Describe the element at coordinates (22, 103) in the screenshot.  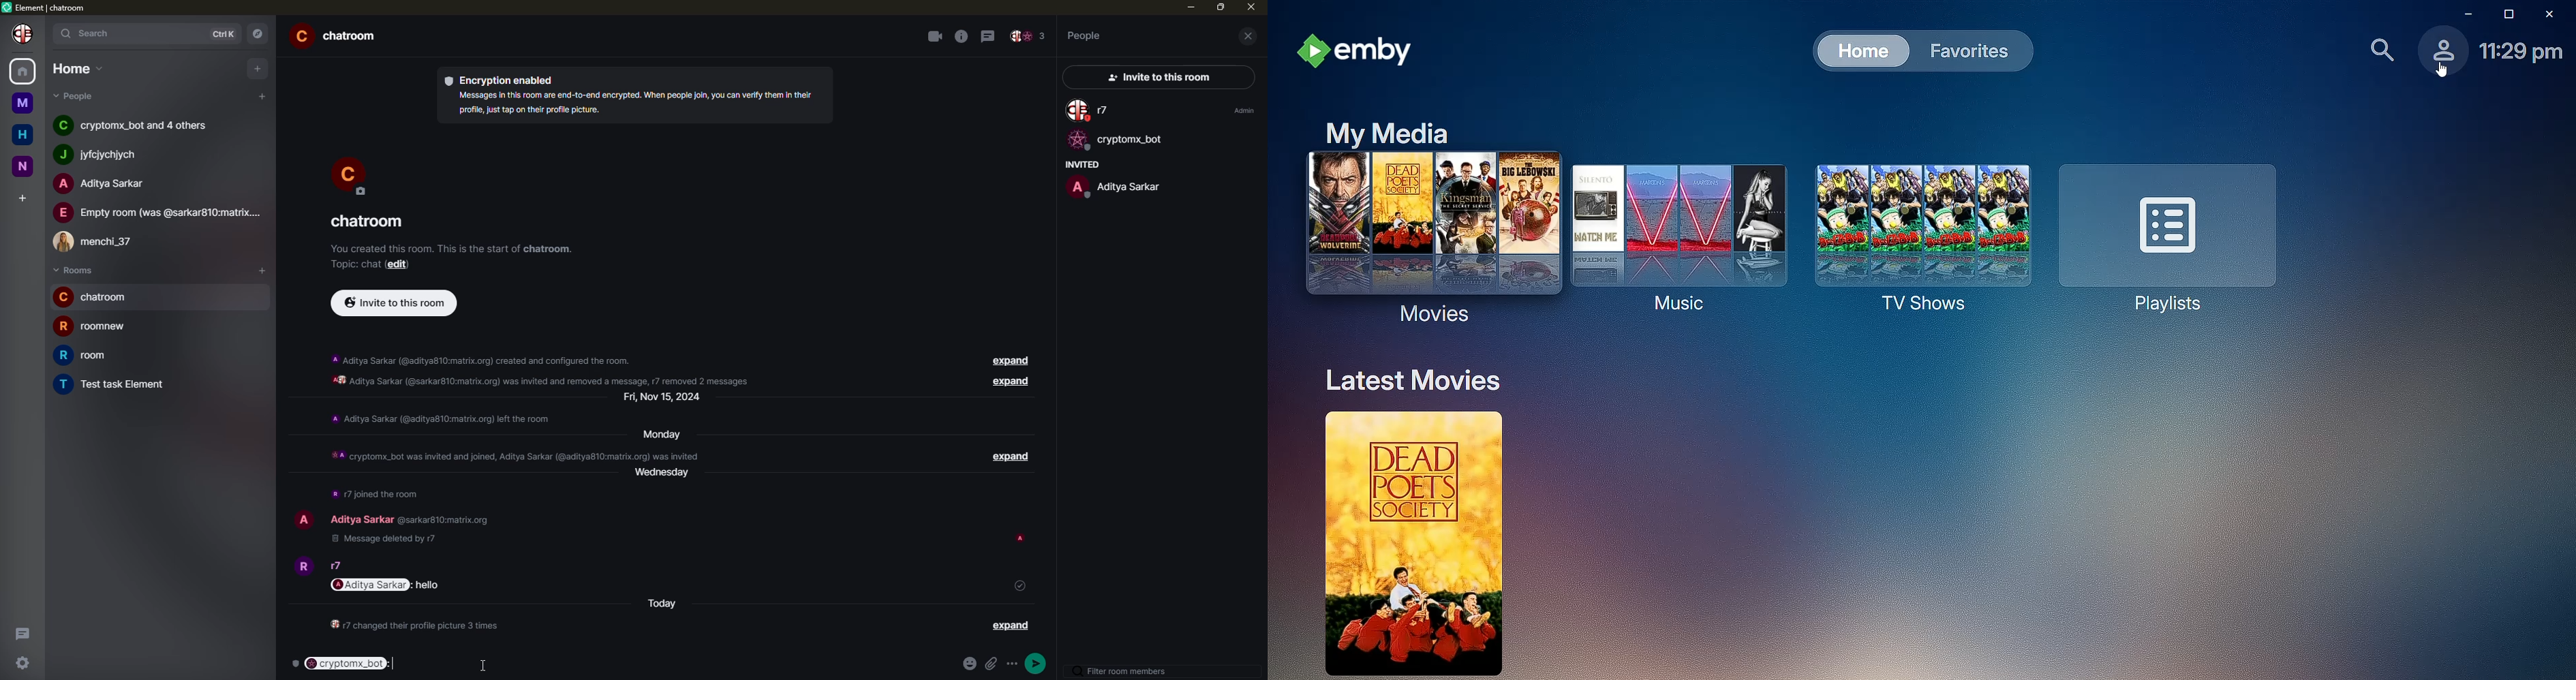
I see `m` at that location.